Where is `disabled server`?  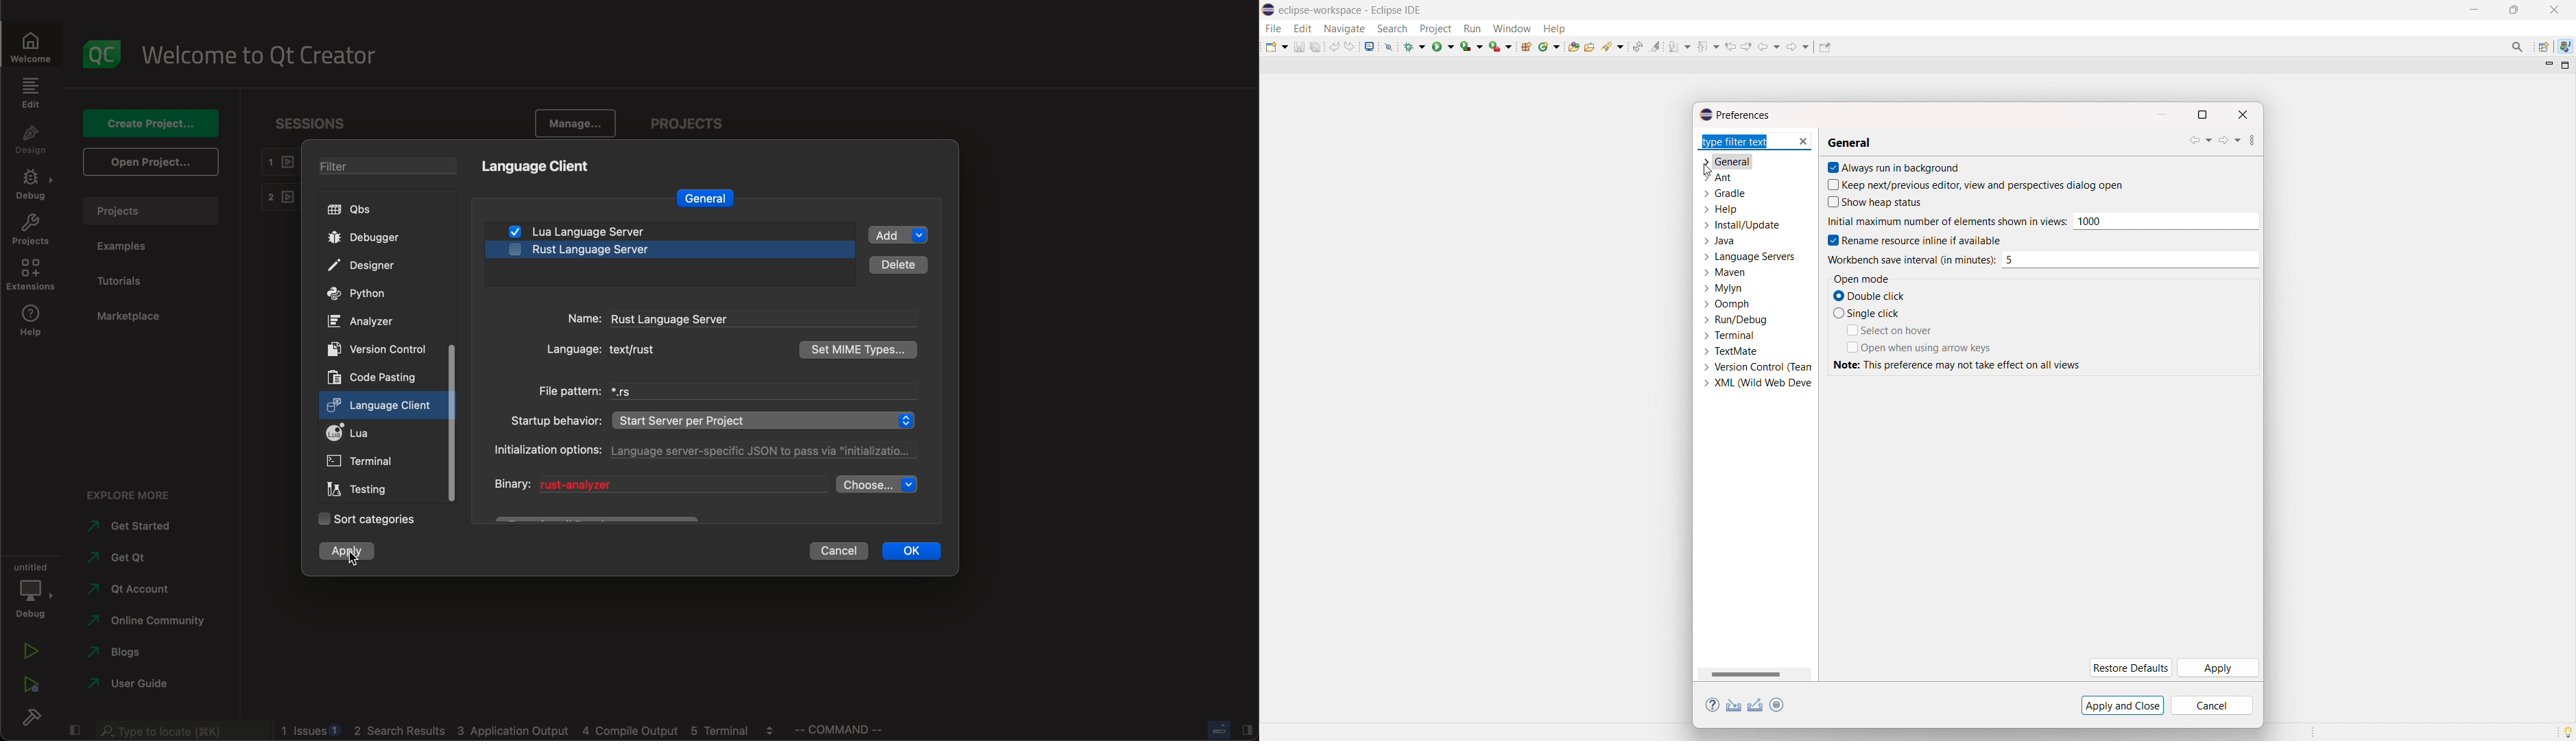
disabled server is located at coordinates (665, 252).